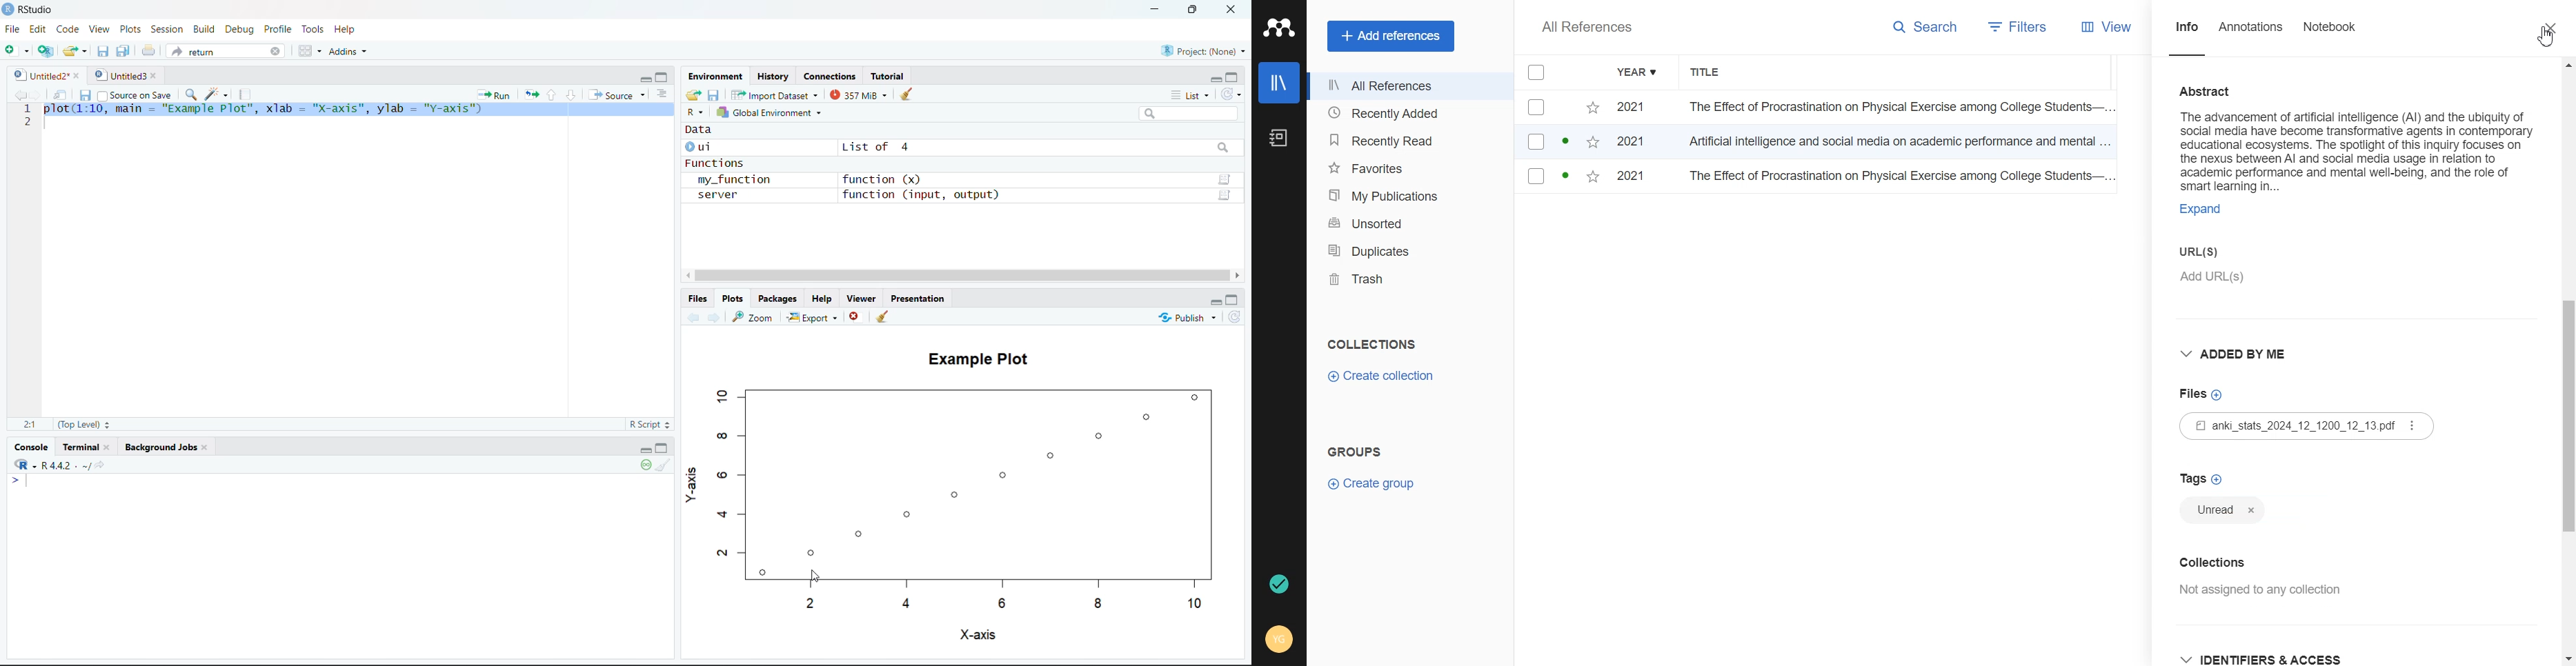  What do you see at coordinates (2188, 34) in the screenshot?
I see `Info` at bounding box center [2188, 34].